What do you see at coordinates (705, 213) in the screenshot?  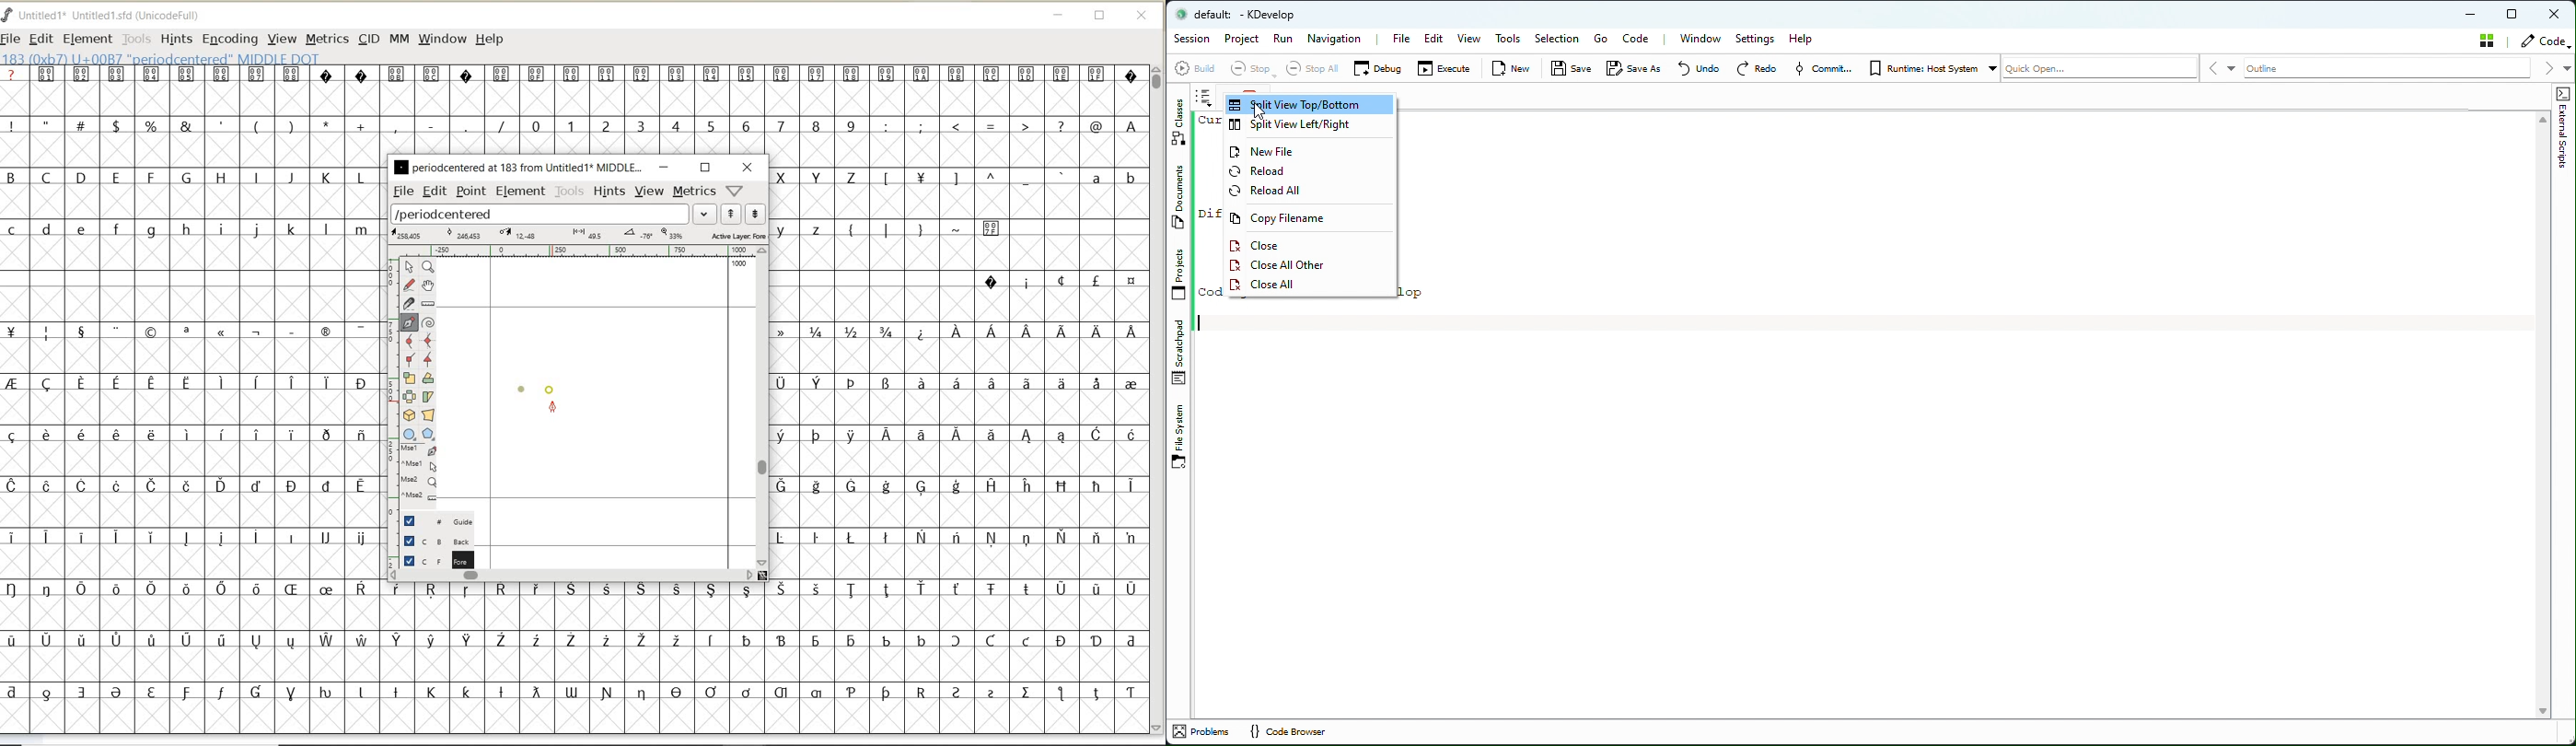 I see `expand` at bounding box center [705, 213].